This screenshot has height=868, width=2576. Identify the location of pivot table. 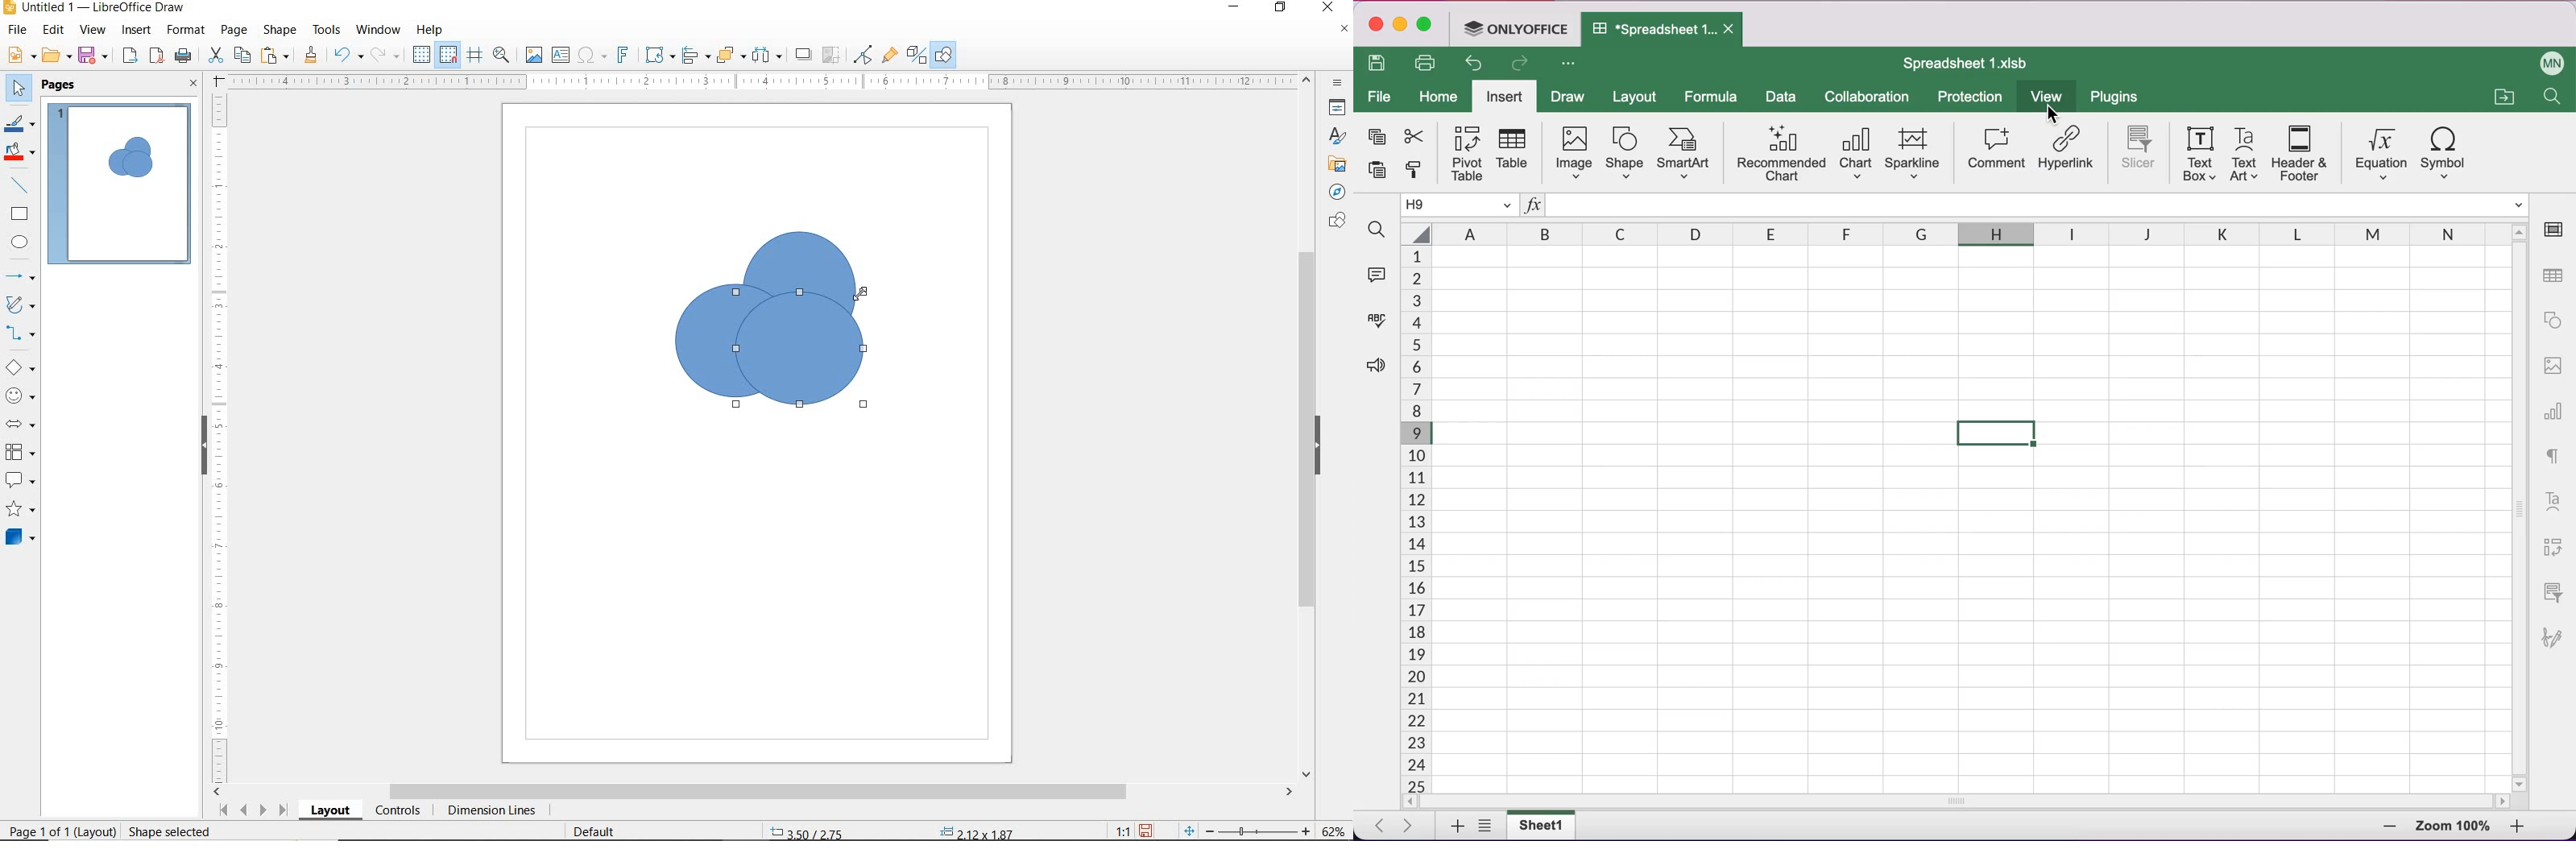
(2557, 542).